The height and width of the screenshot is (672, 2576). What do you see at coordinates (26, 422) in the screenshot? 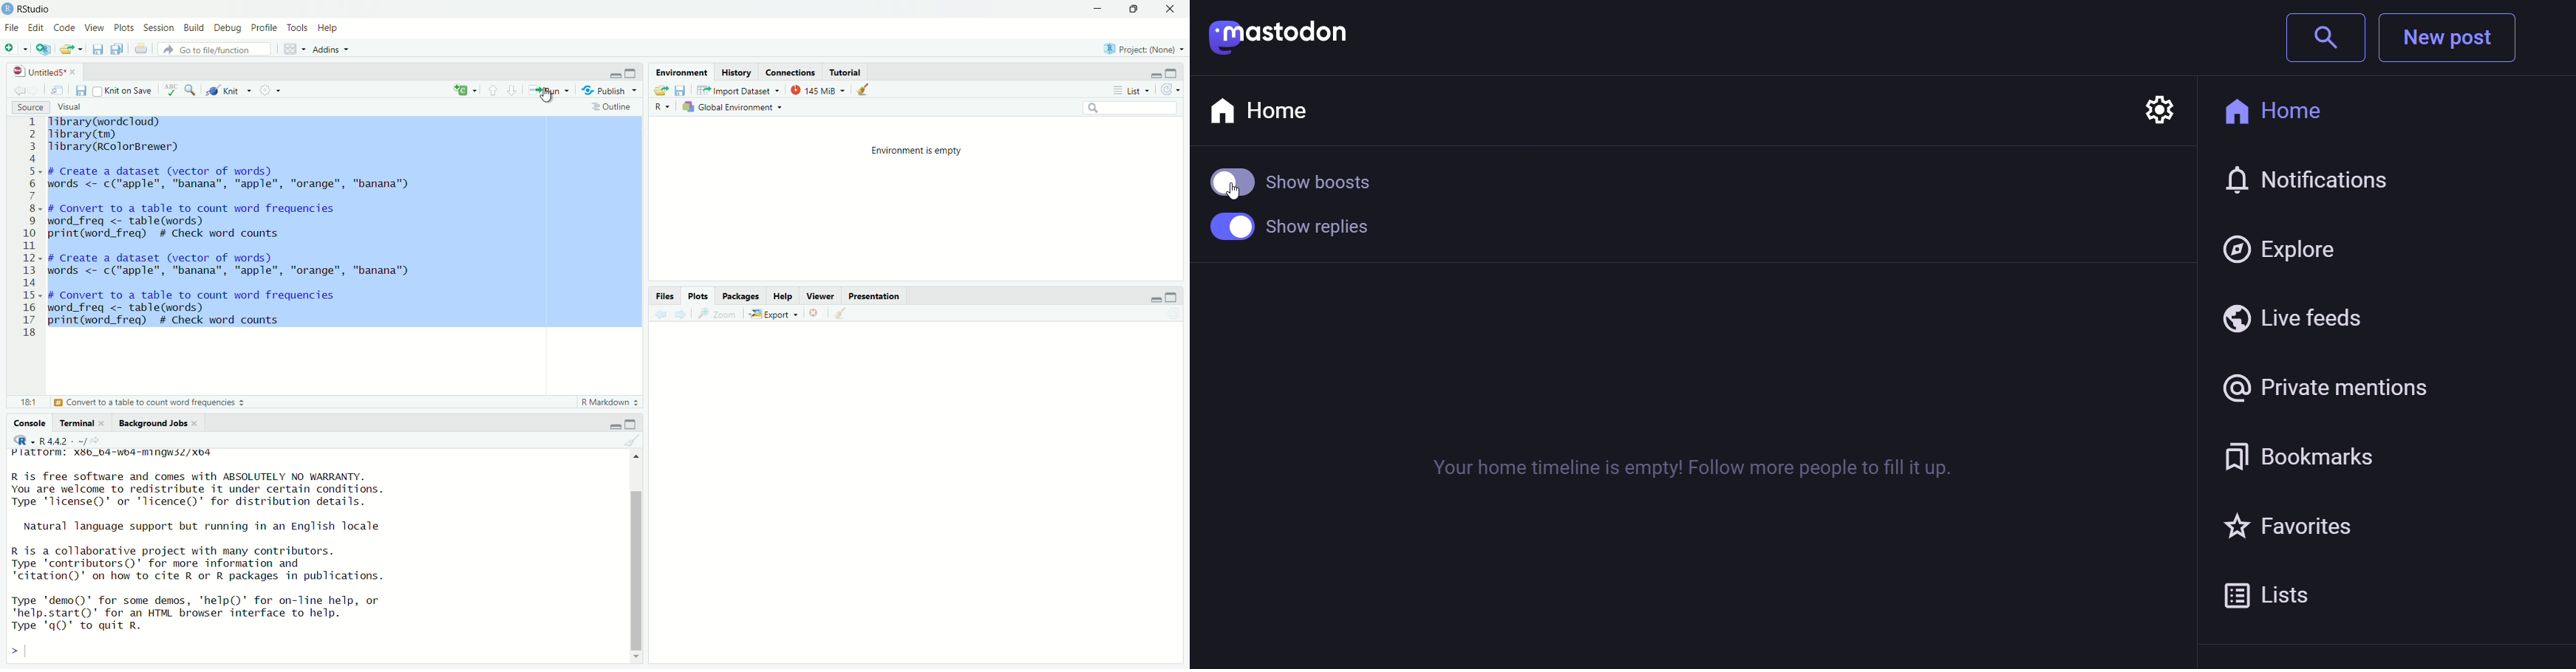
I see `Console` at bounding box center [26, 422].